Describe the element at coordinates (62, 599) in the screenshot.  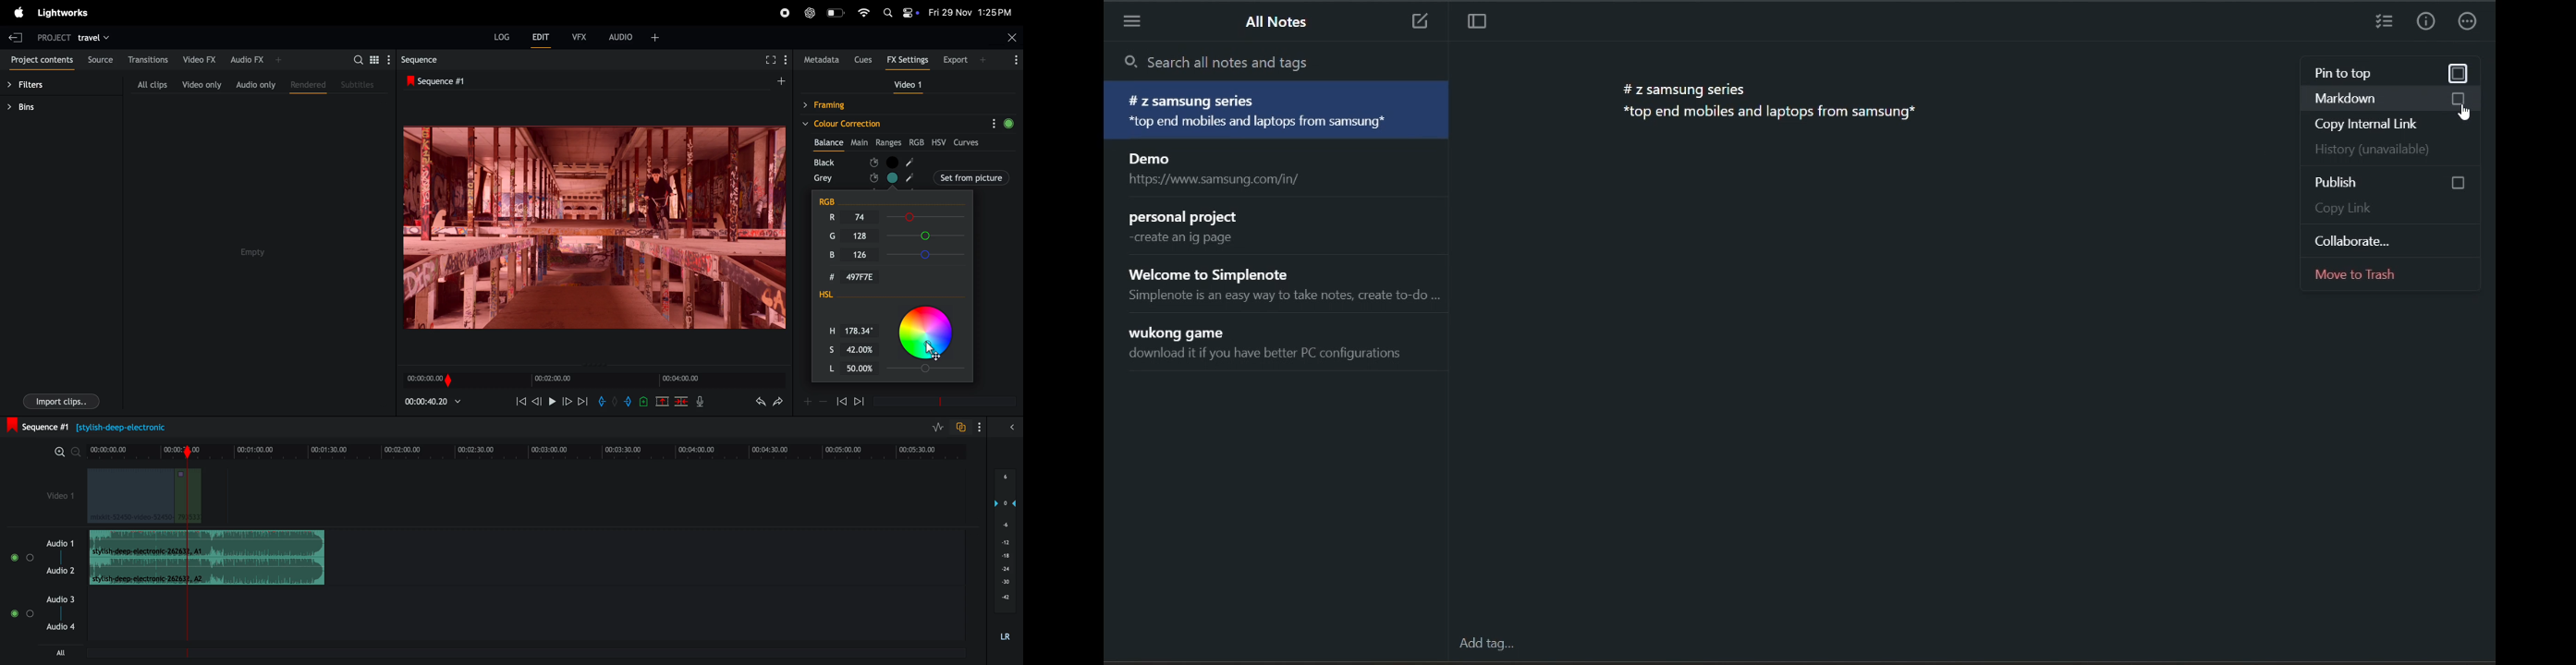
I see `Audio 3` at that location.